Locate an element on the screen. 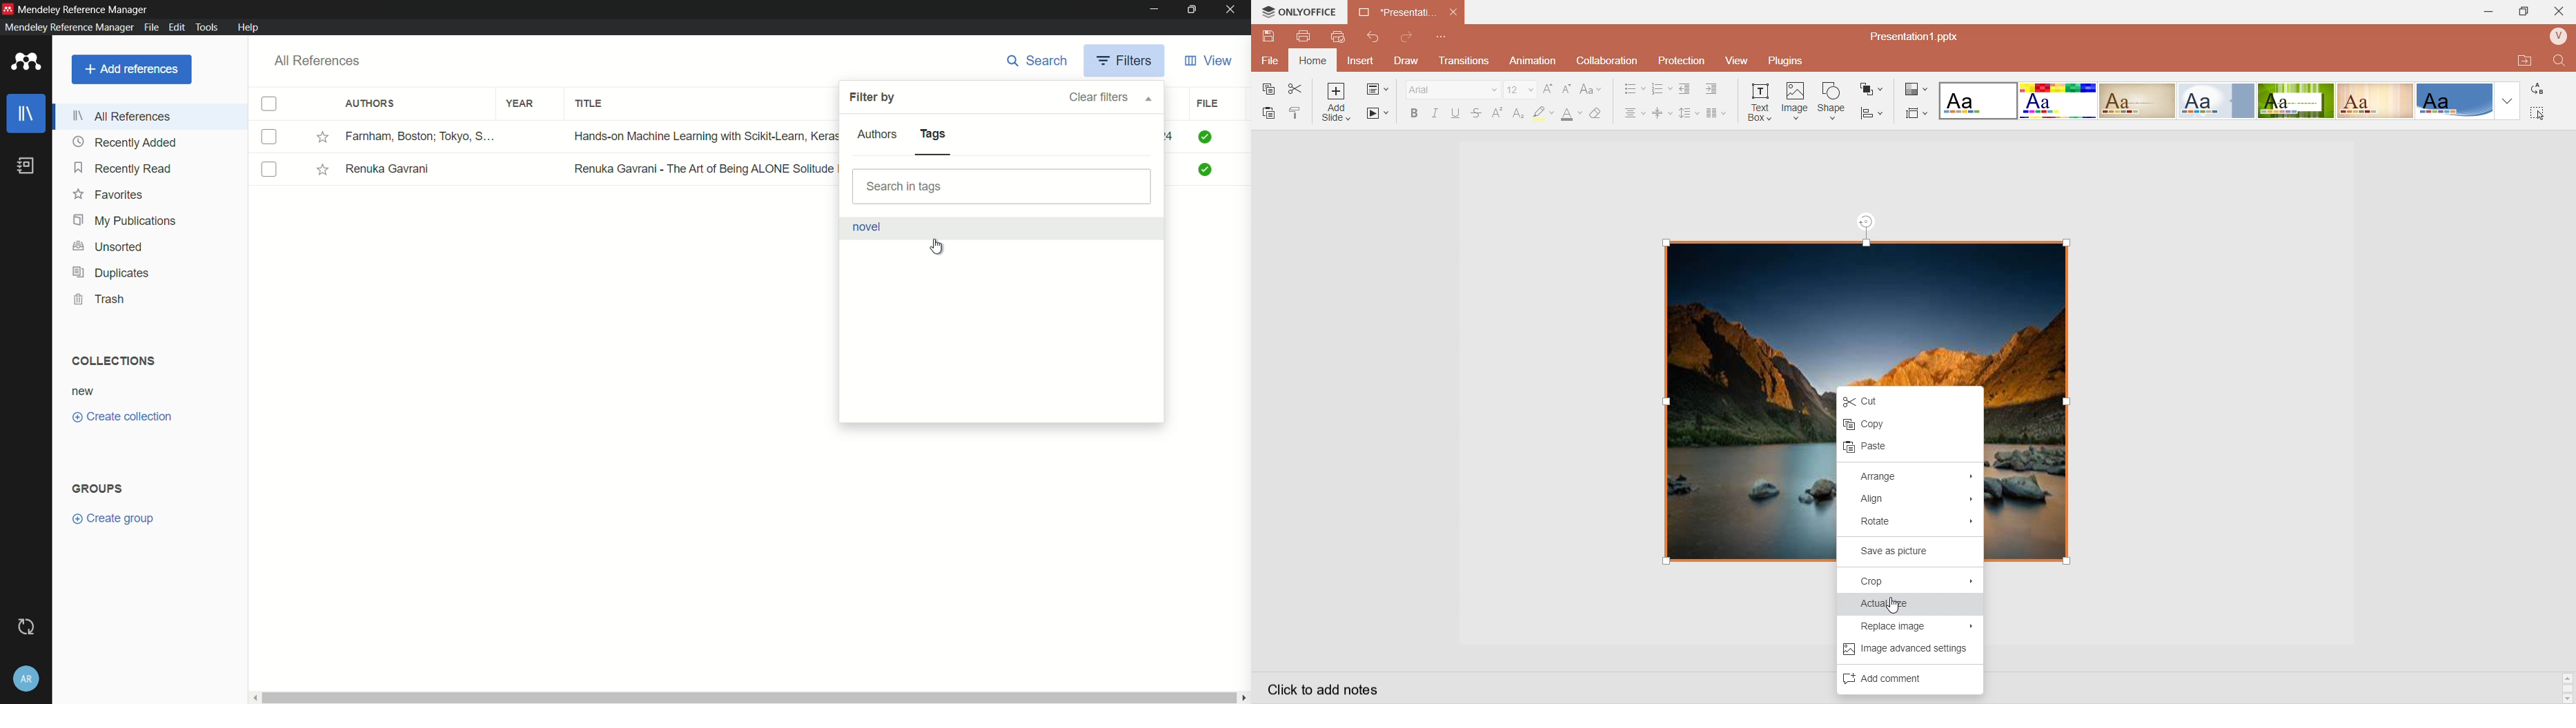 The width and height of the screenshot is (2576, 728). Horizontal Align is located at coordinates (1636, 112).